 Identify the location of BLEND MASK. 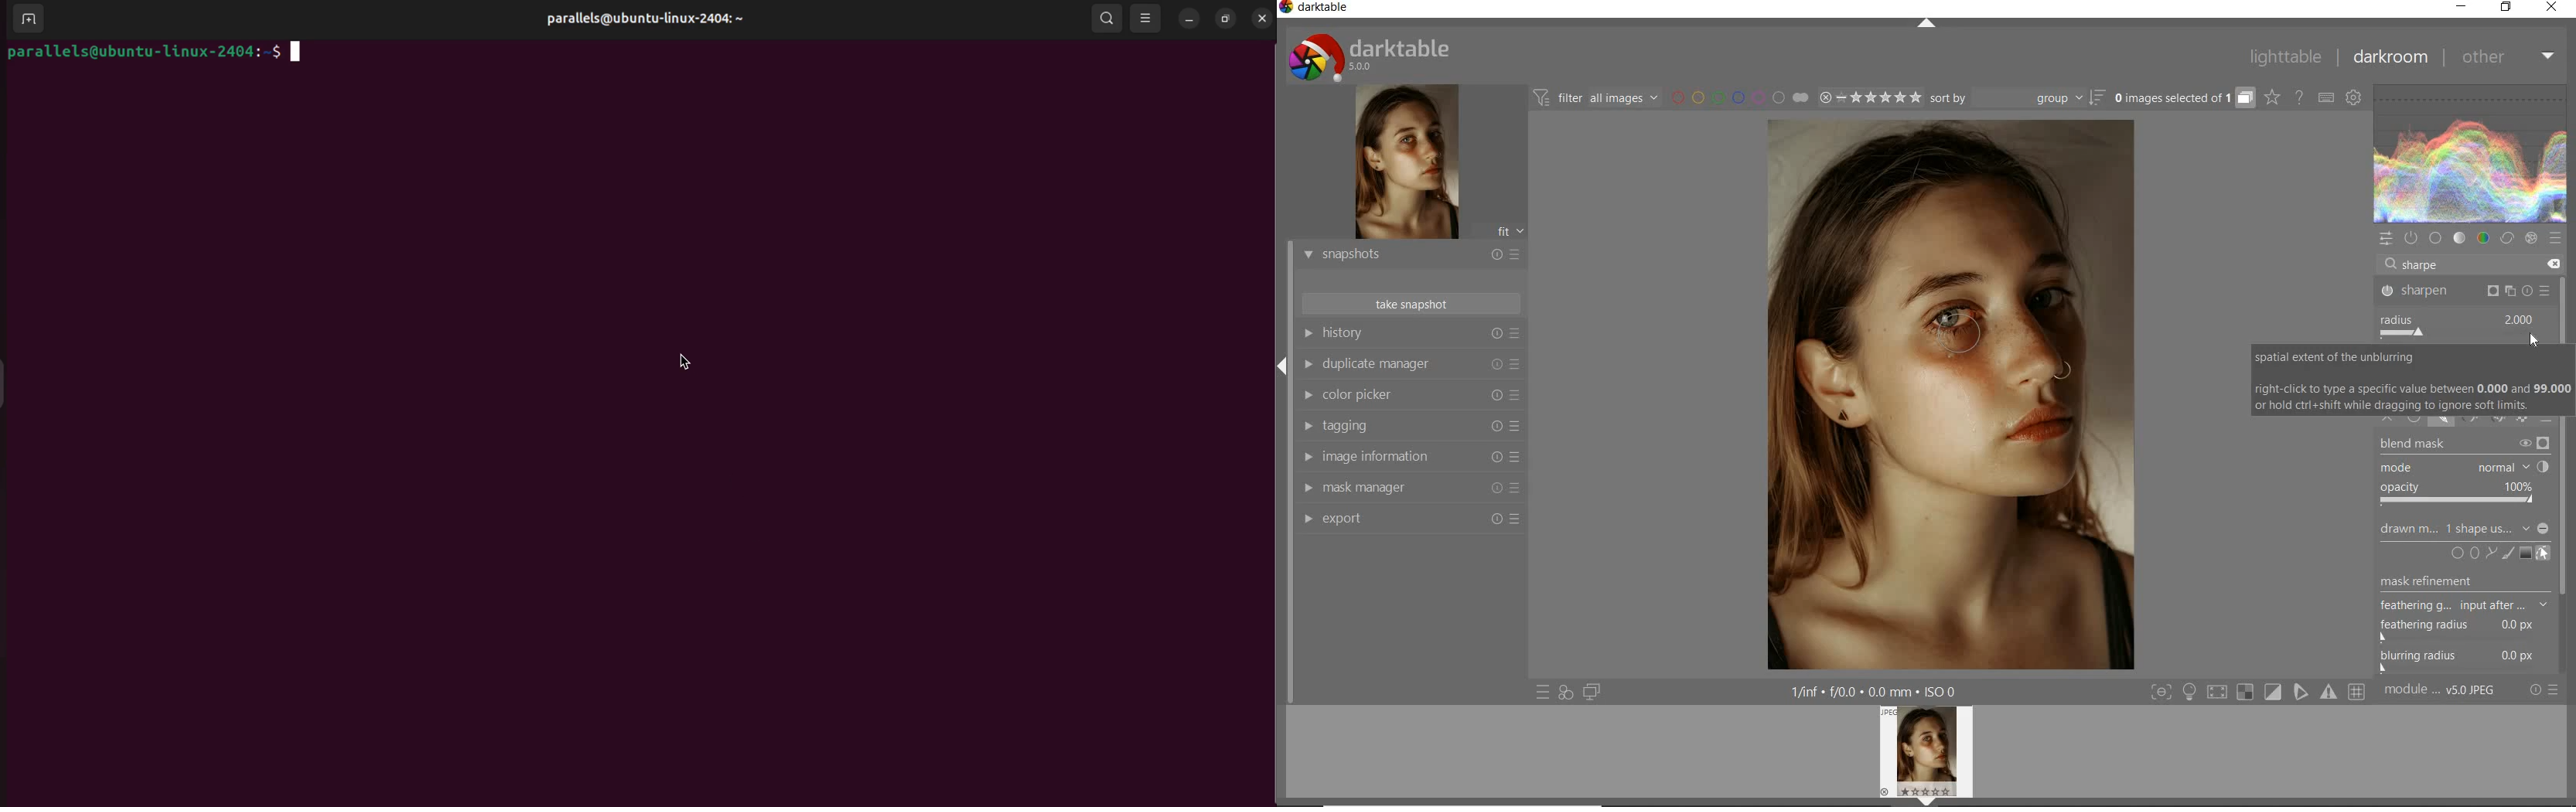
(2465, 445).